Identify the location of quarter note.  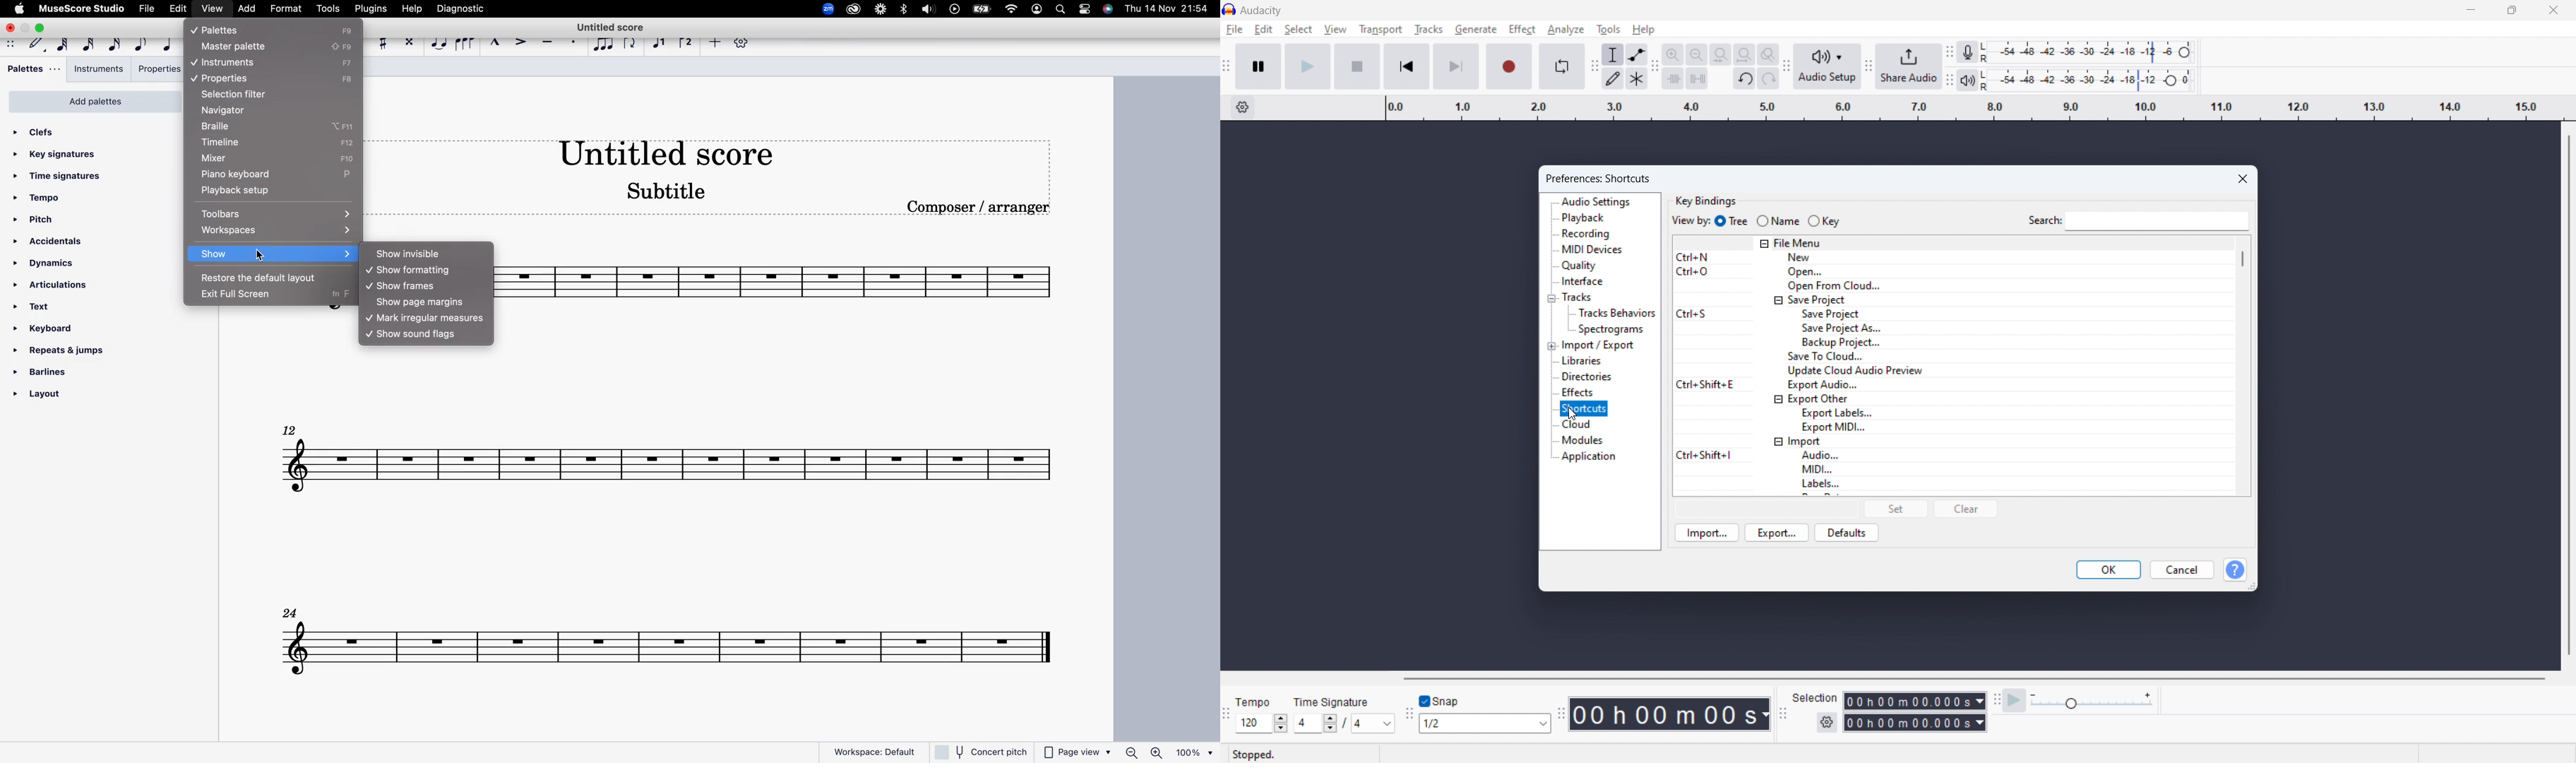
(167, 46).